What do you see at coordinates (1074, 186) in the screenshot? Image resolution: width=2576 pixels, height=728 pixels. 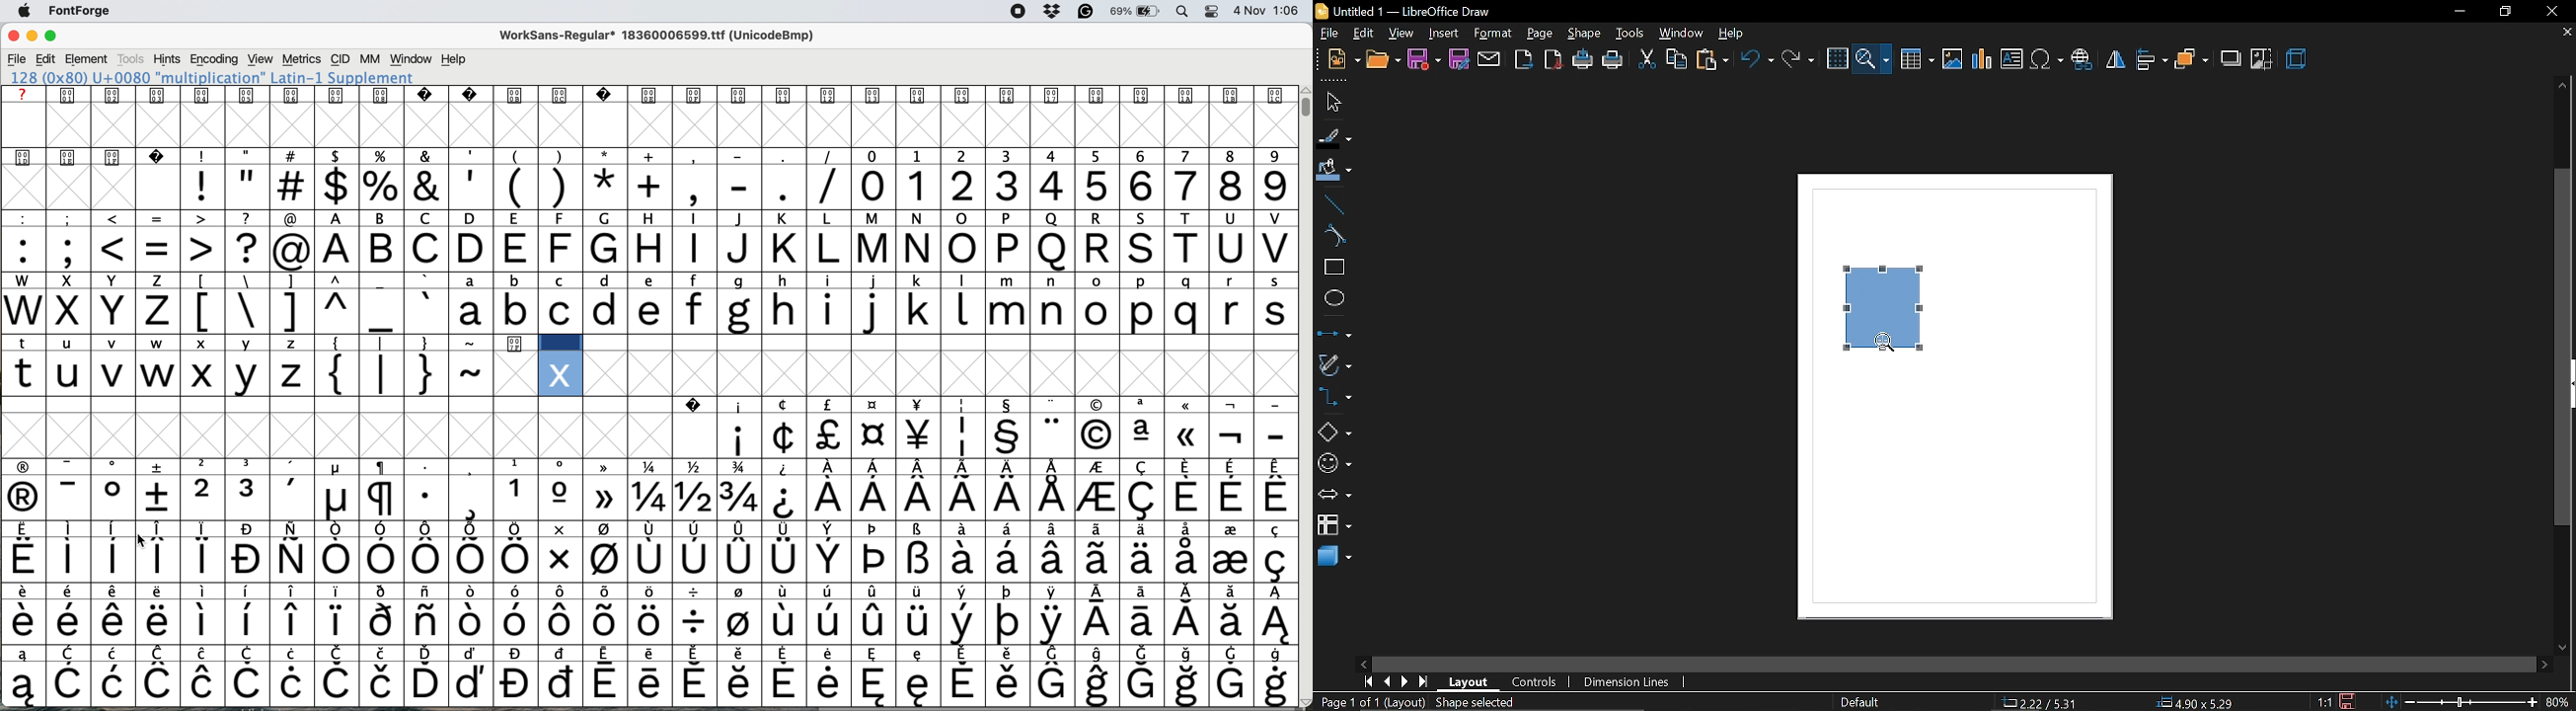 I see `numbers` at bounding box center [1074, 186].